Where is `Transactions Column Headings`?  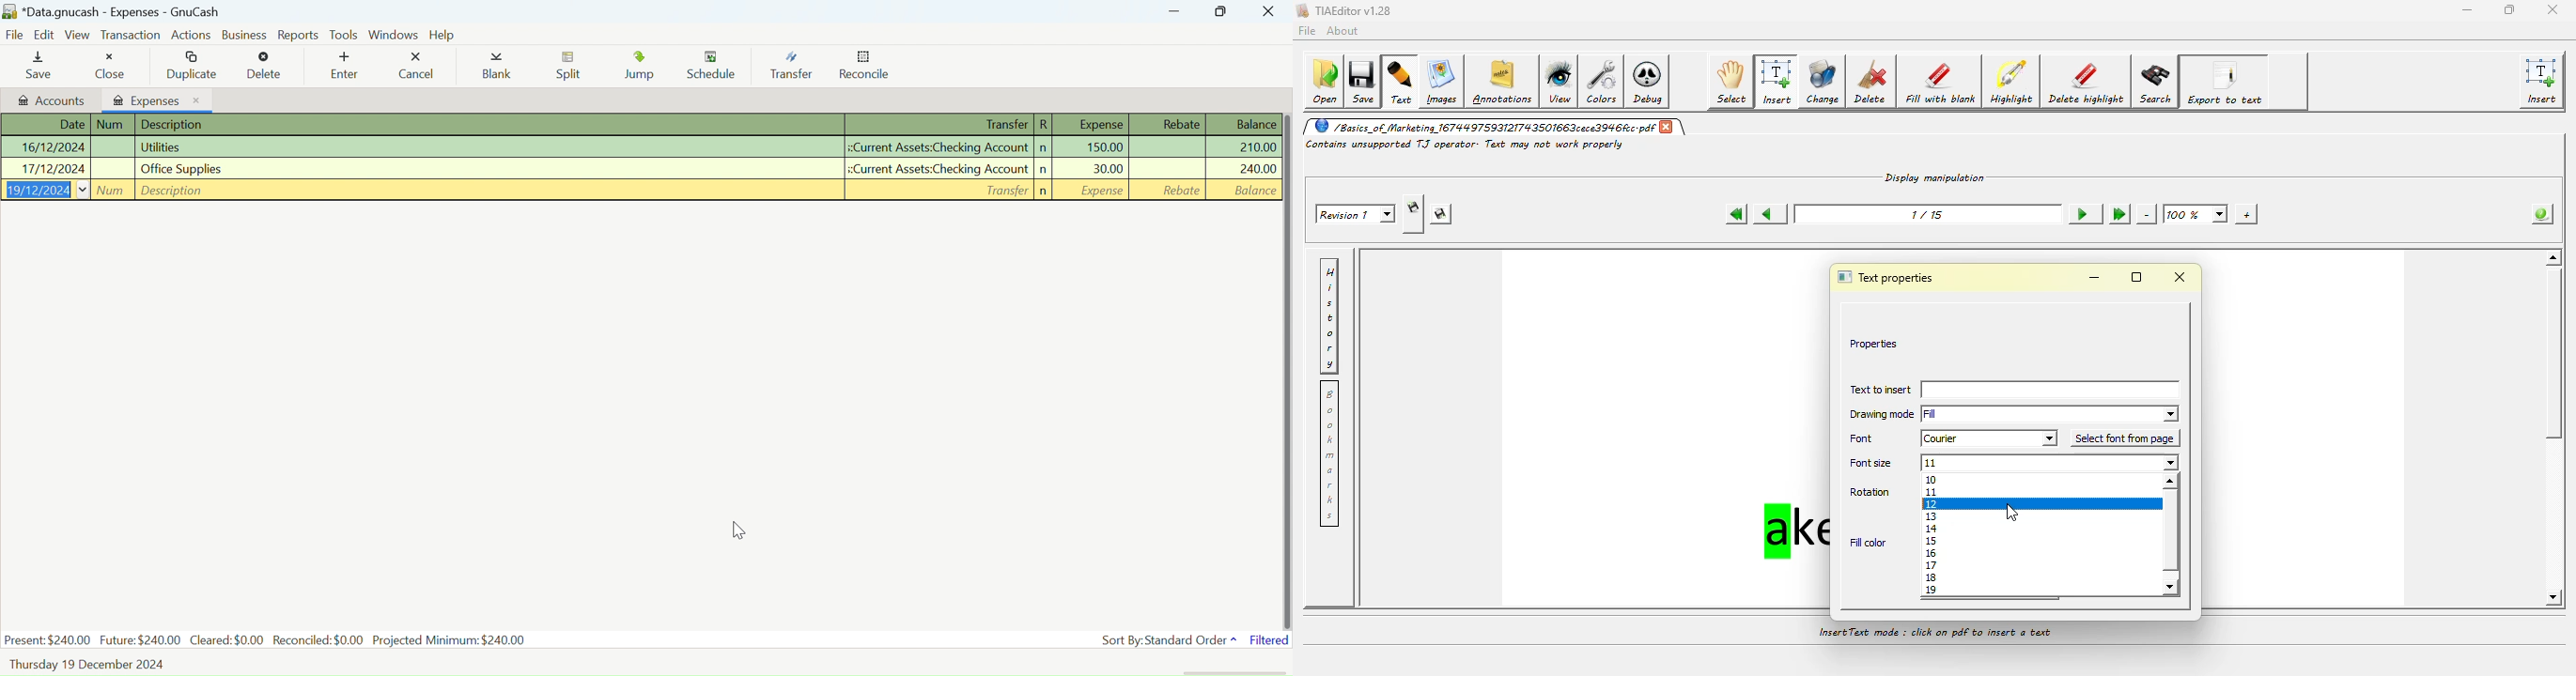
Transactions Column Headings is located at coordinates (641, 125).